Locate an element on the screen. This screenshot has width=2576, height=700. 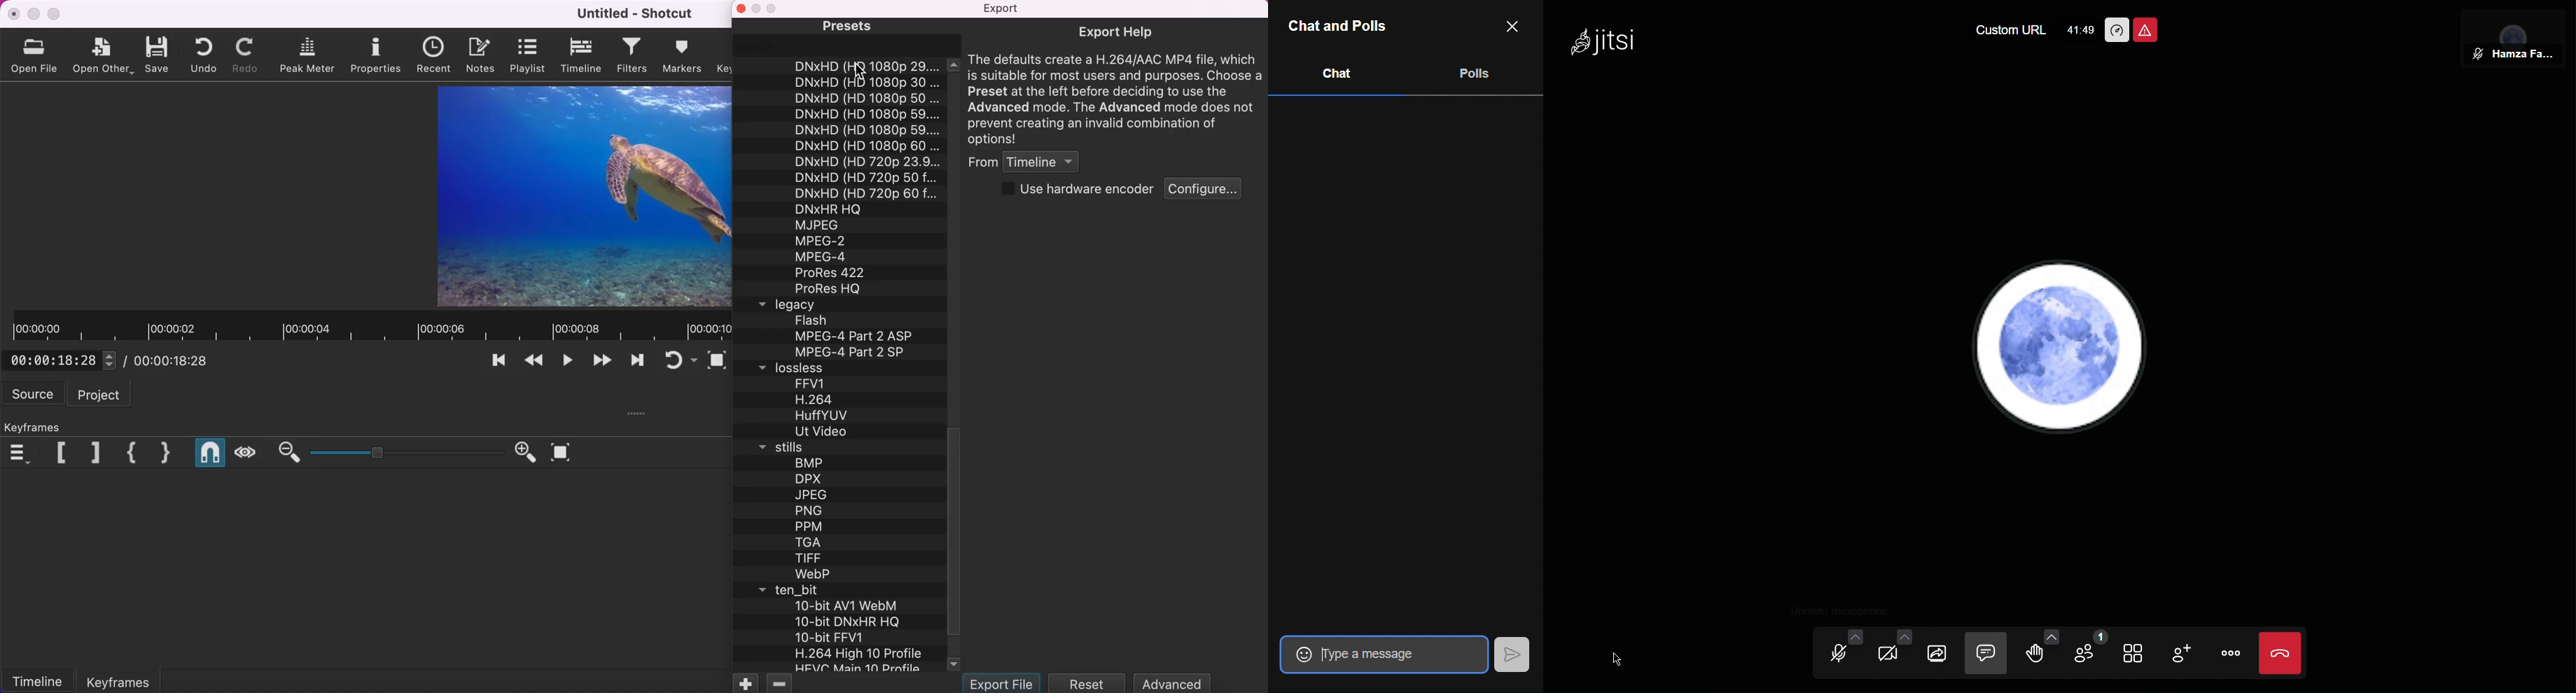
configure is located at coordinates (1205, 189).